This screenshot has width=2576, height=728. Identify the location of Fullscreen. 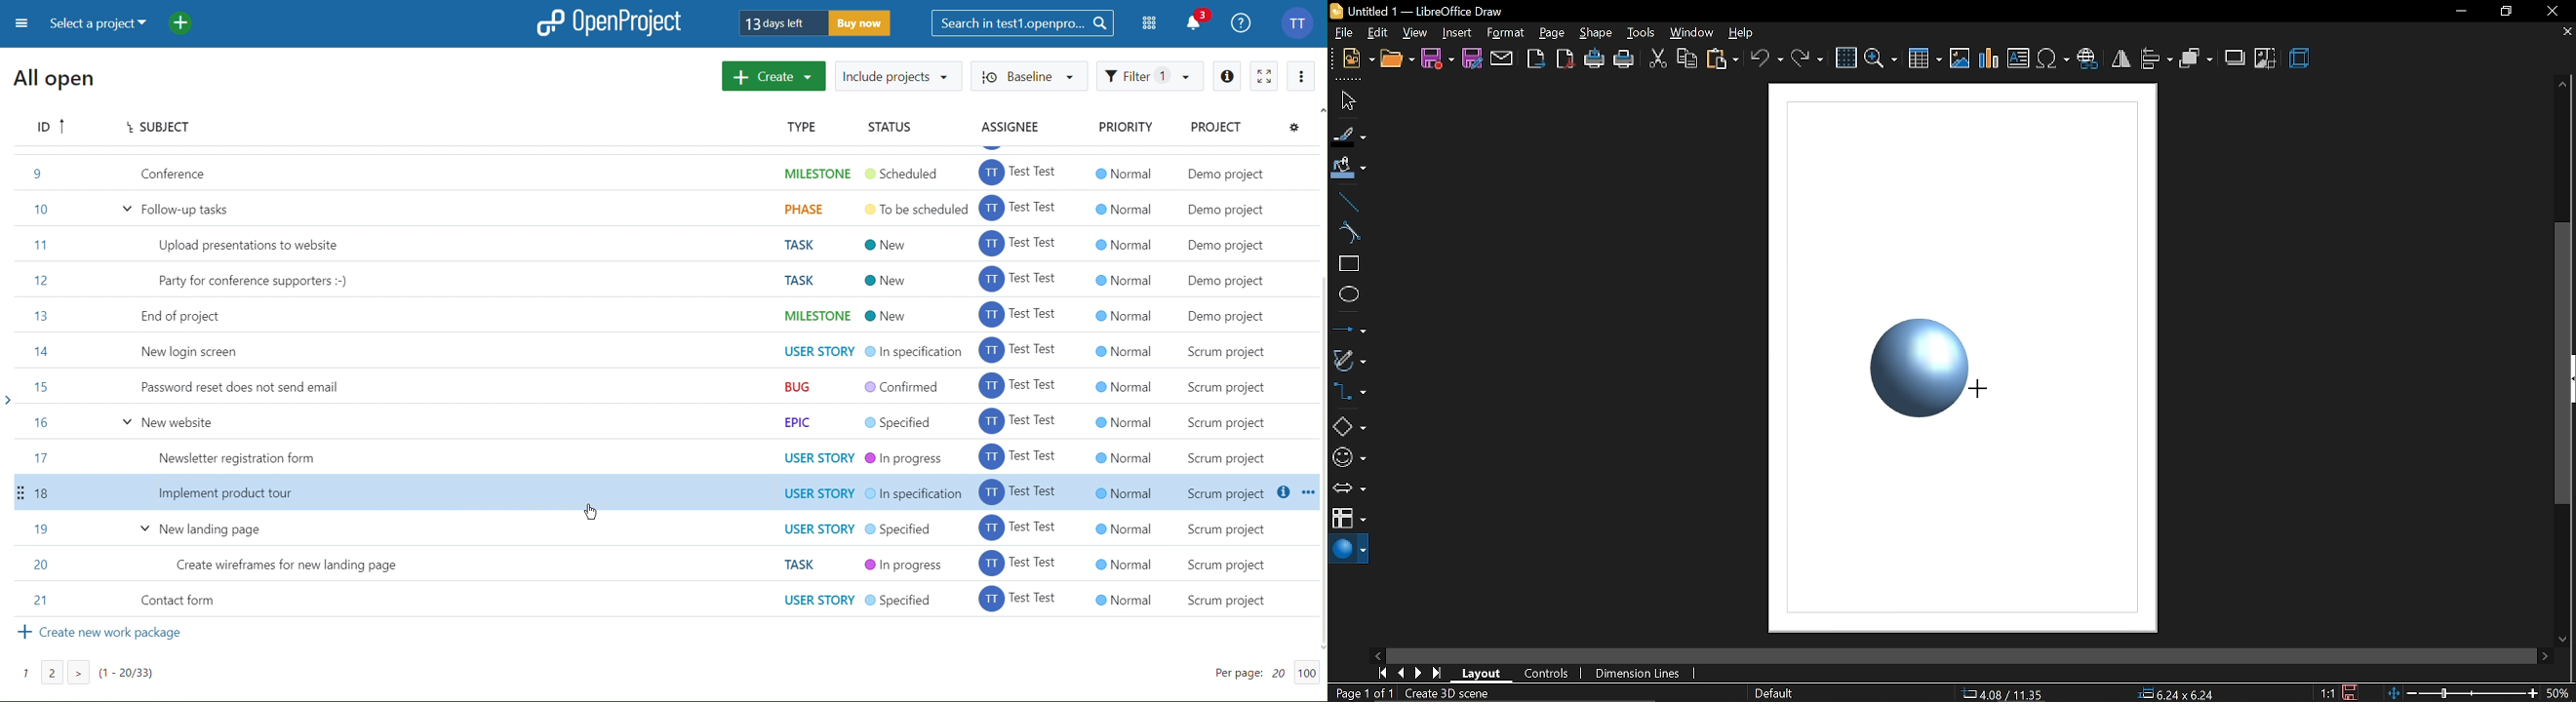
(1266, 74).